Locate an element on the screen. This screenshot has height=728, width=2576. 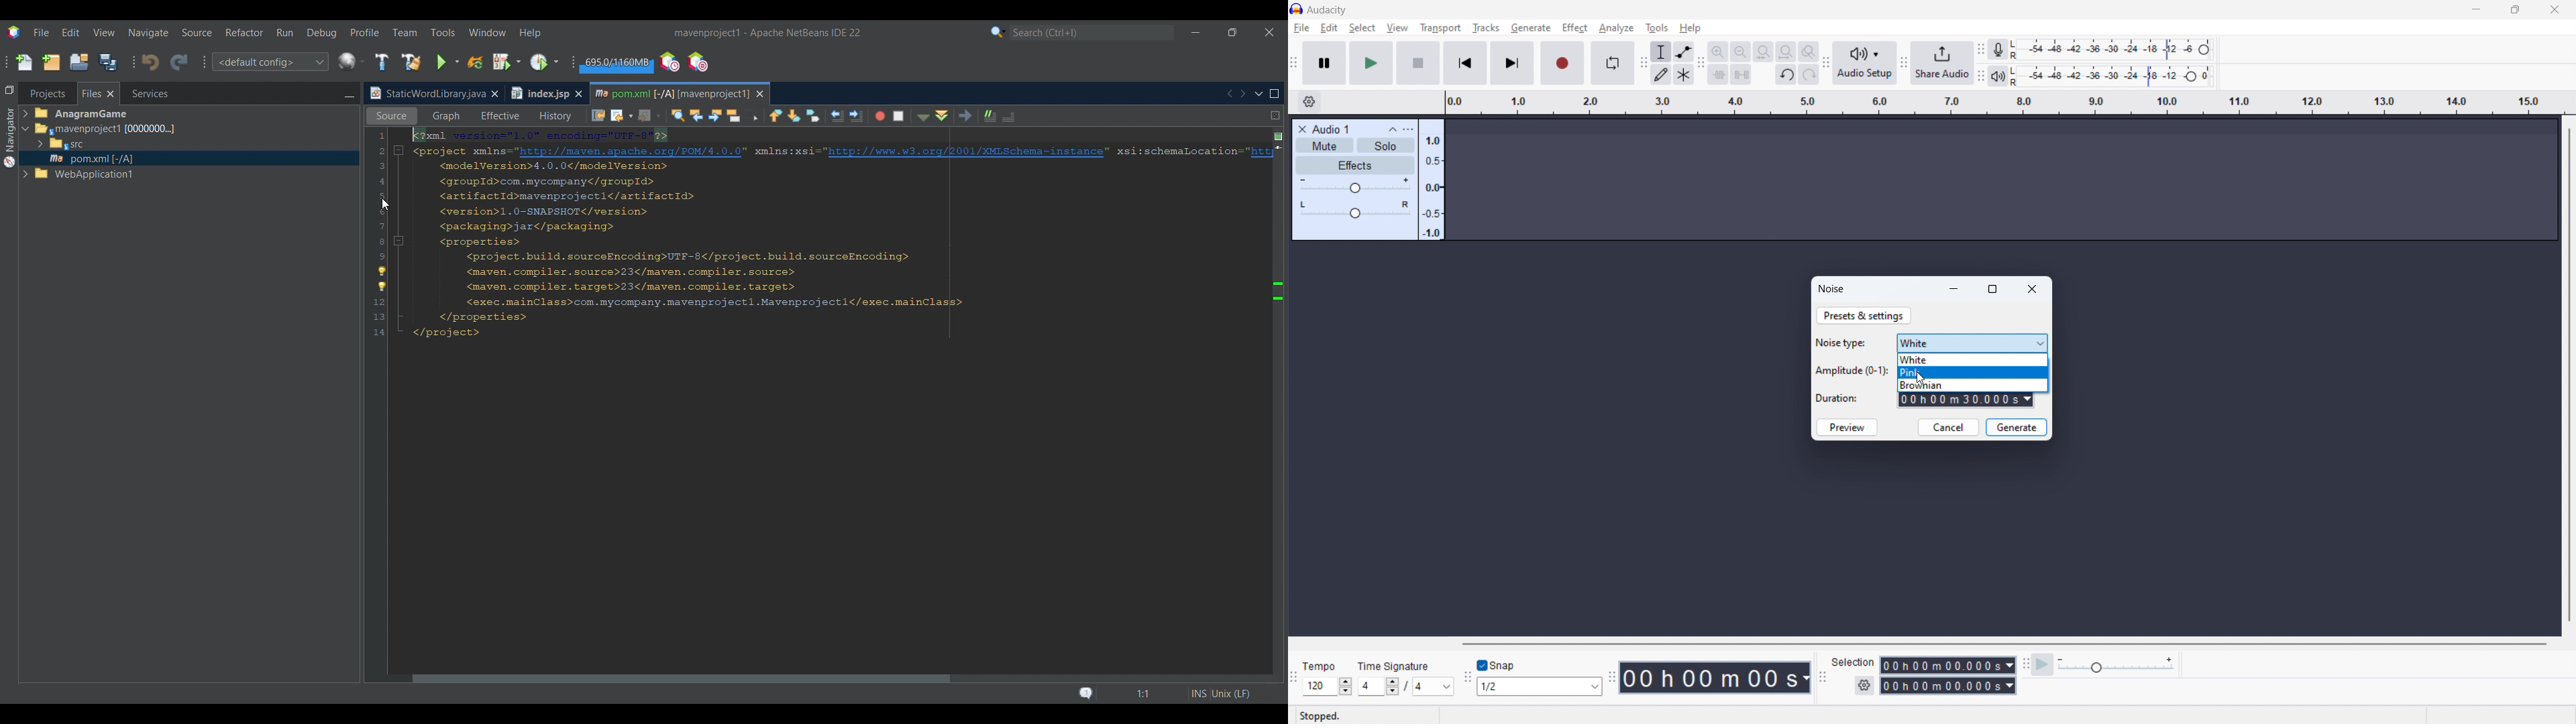
view is located at coordinates (1397, 27).